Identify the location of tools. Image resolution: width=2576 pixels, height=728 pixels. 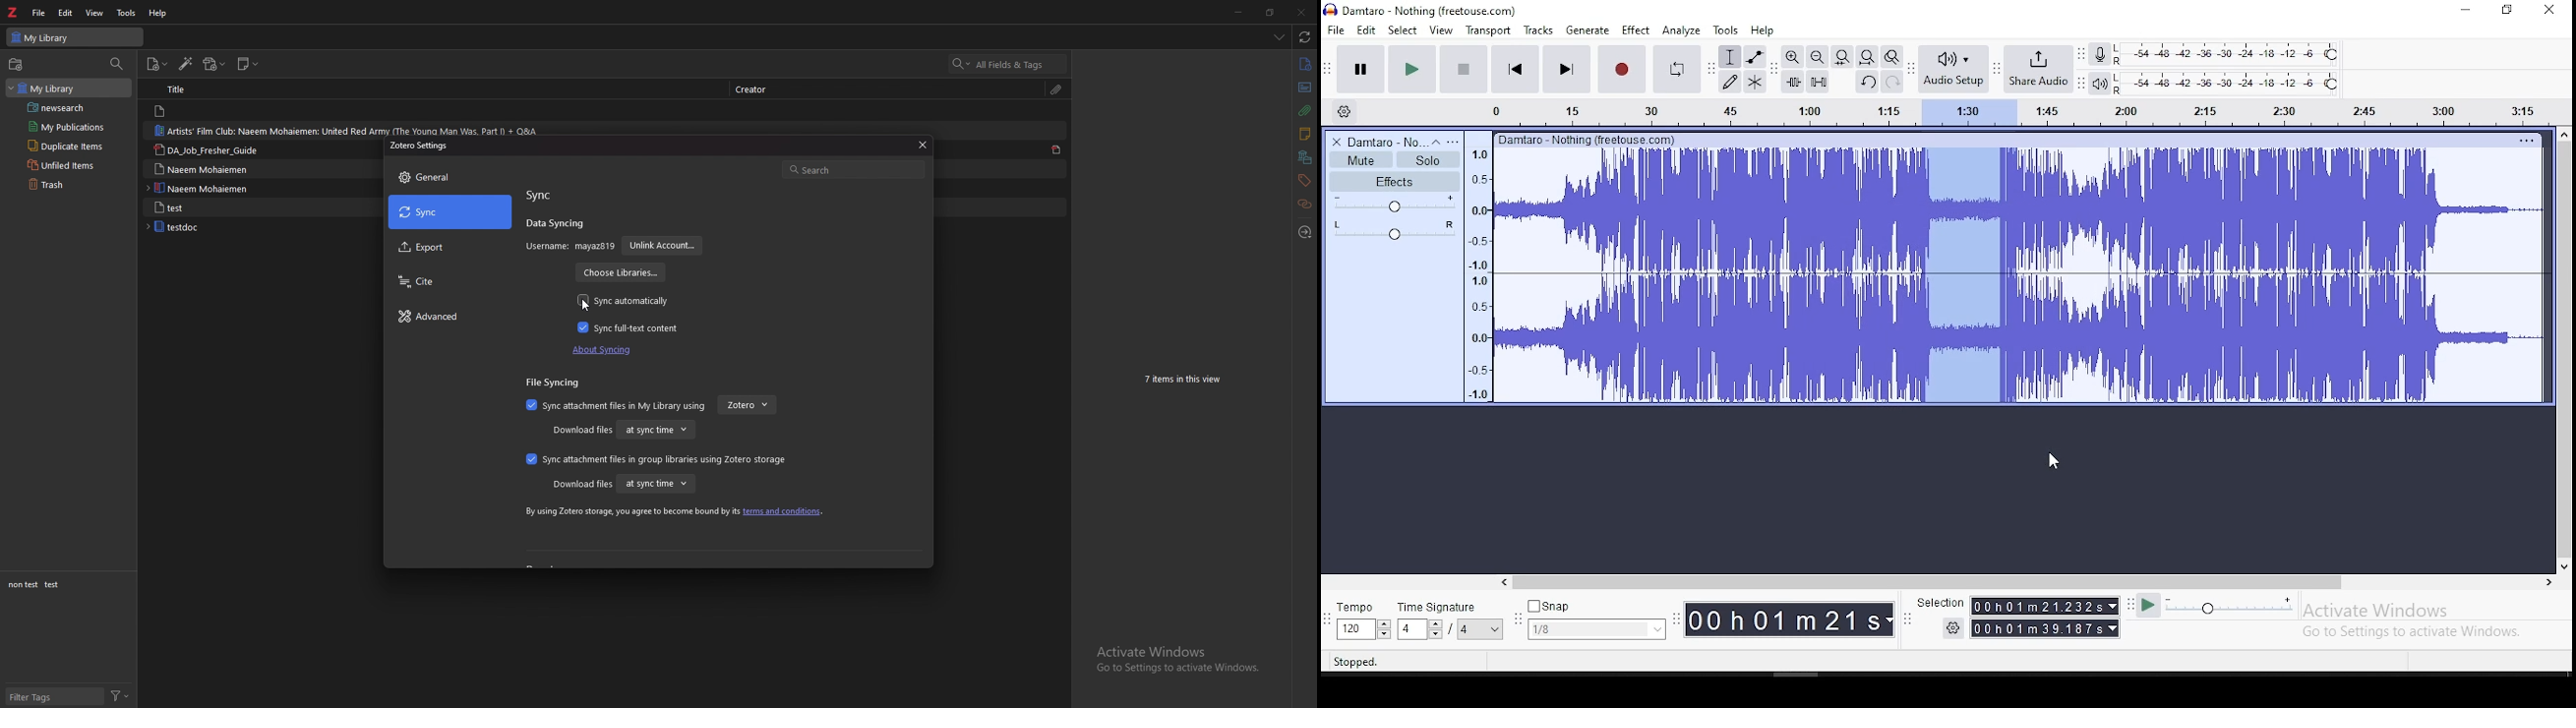
(1726, 30).